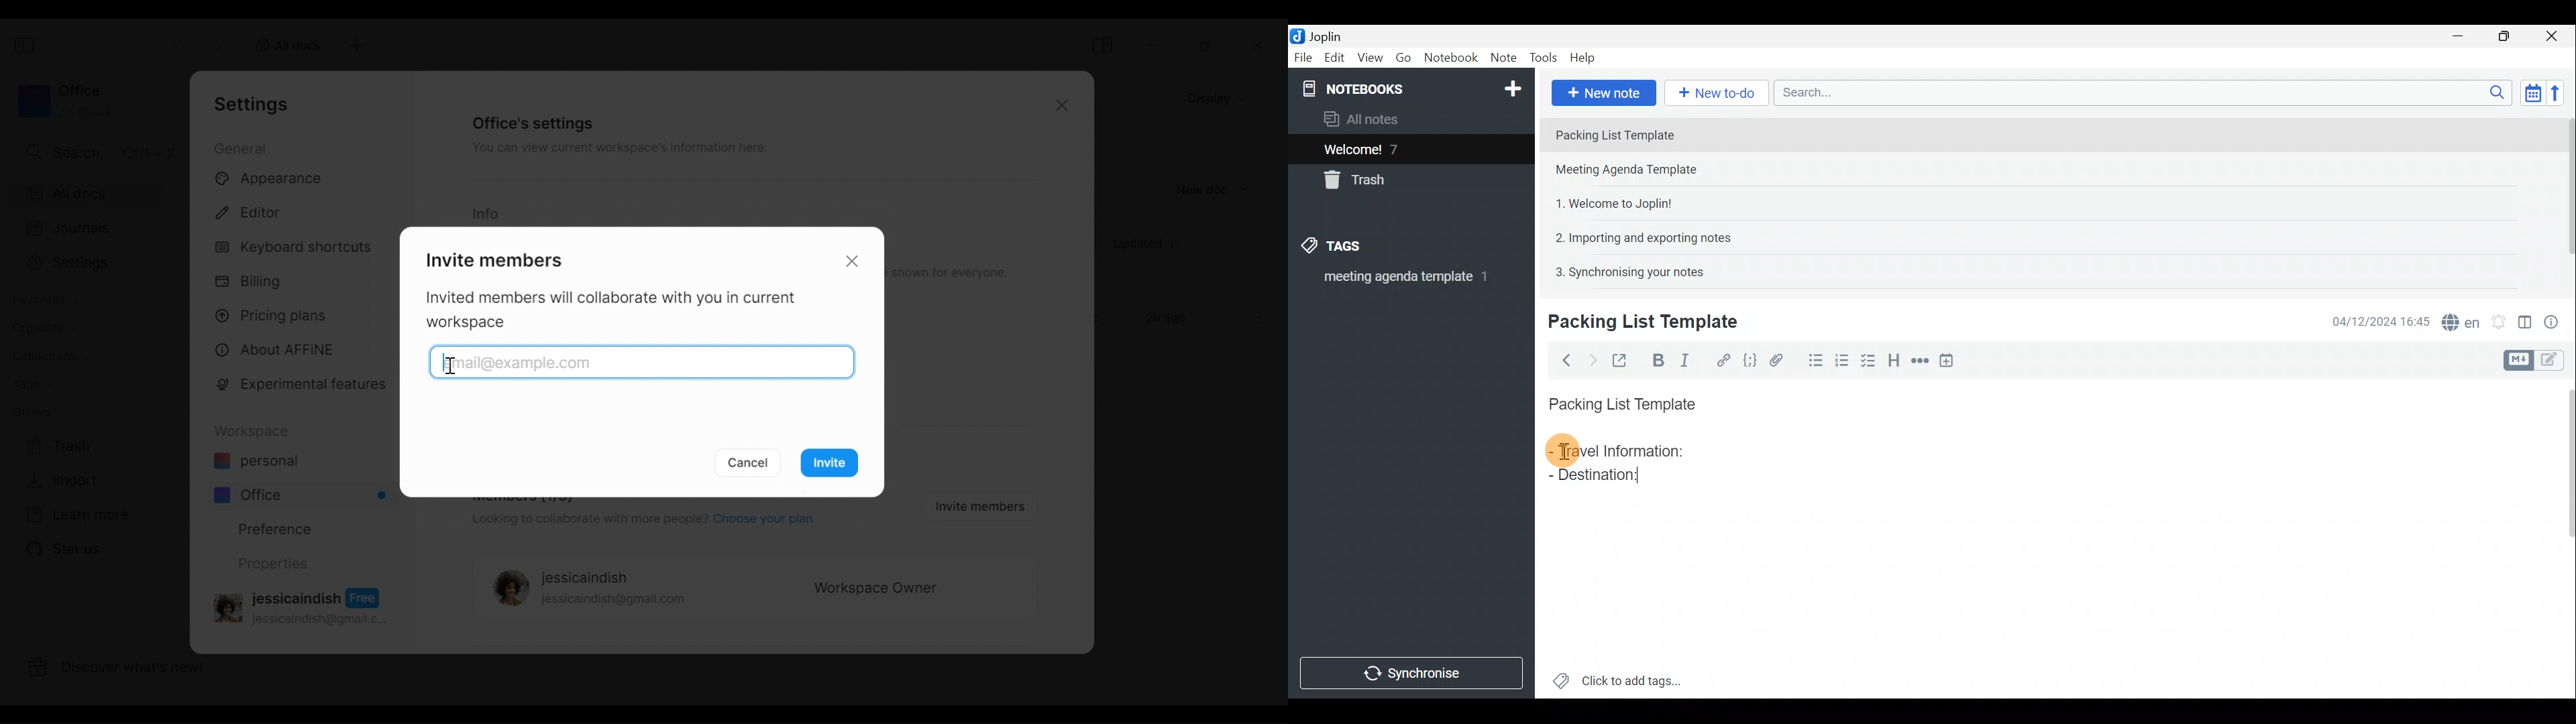  Describe the element at coordinates (44, 300) in the screenshot. I see `Favorites` at that location.